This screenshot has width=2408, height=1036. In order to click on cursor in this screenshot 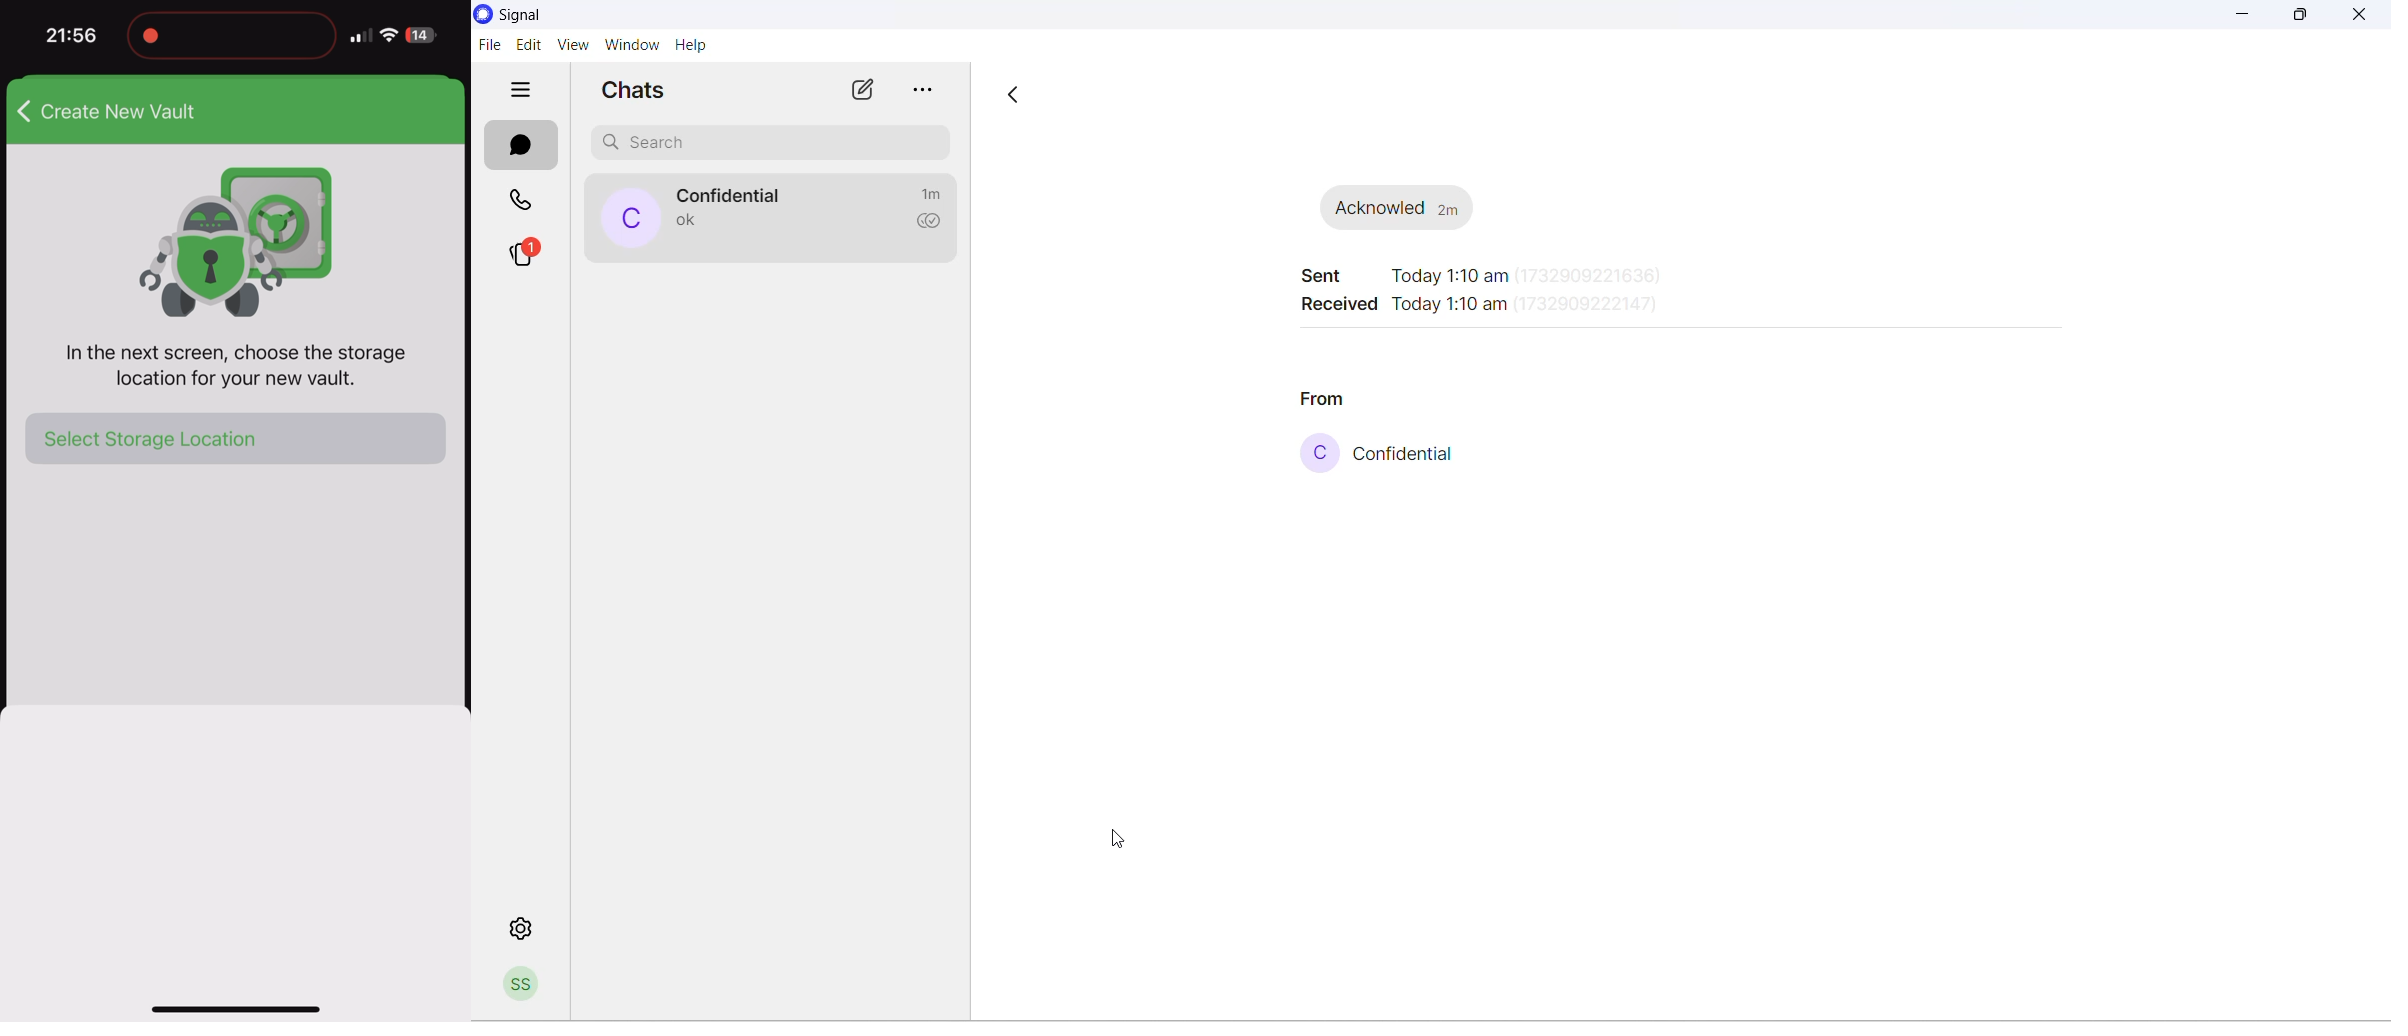, I will do `click(1123, 837)`.